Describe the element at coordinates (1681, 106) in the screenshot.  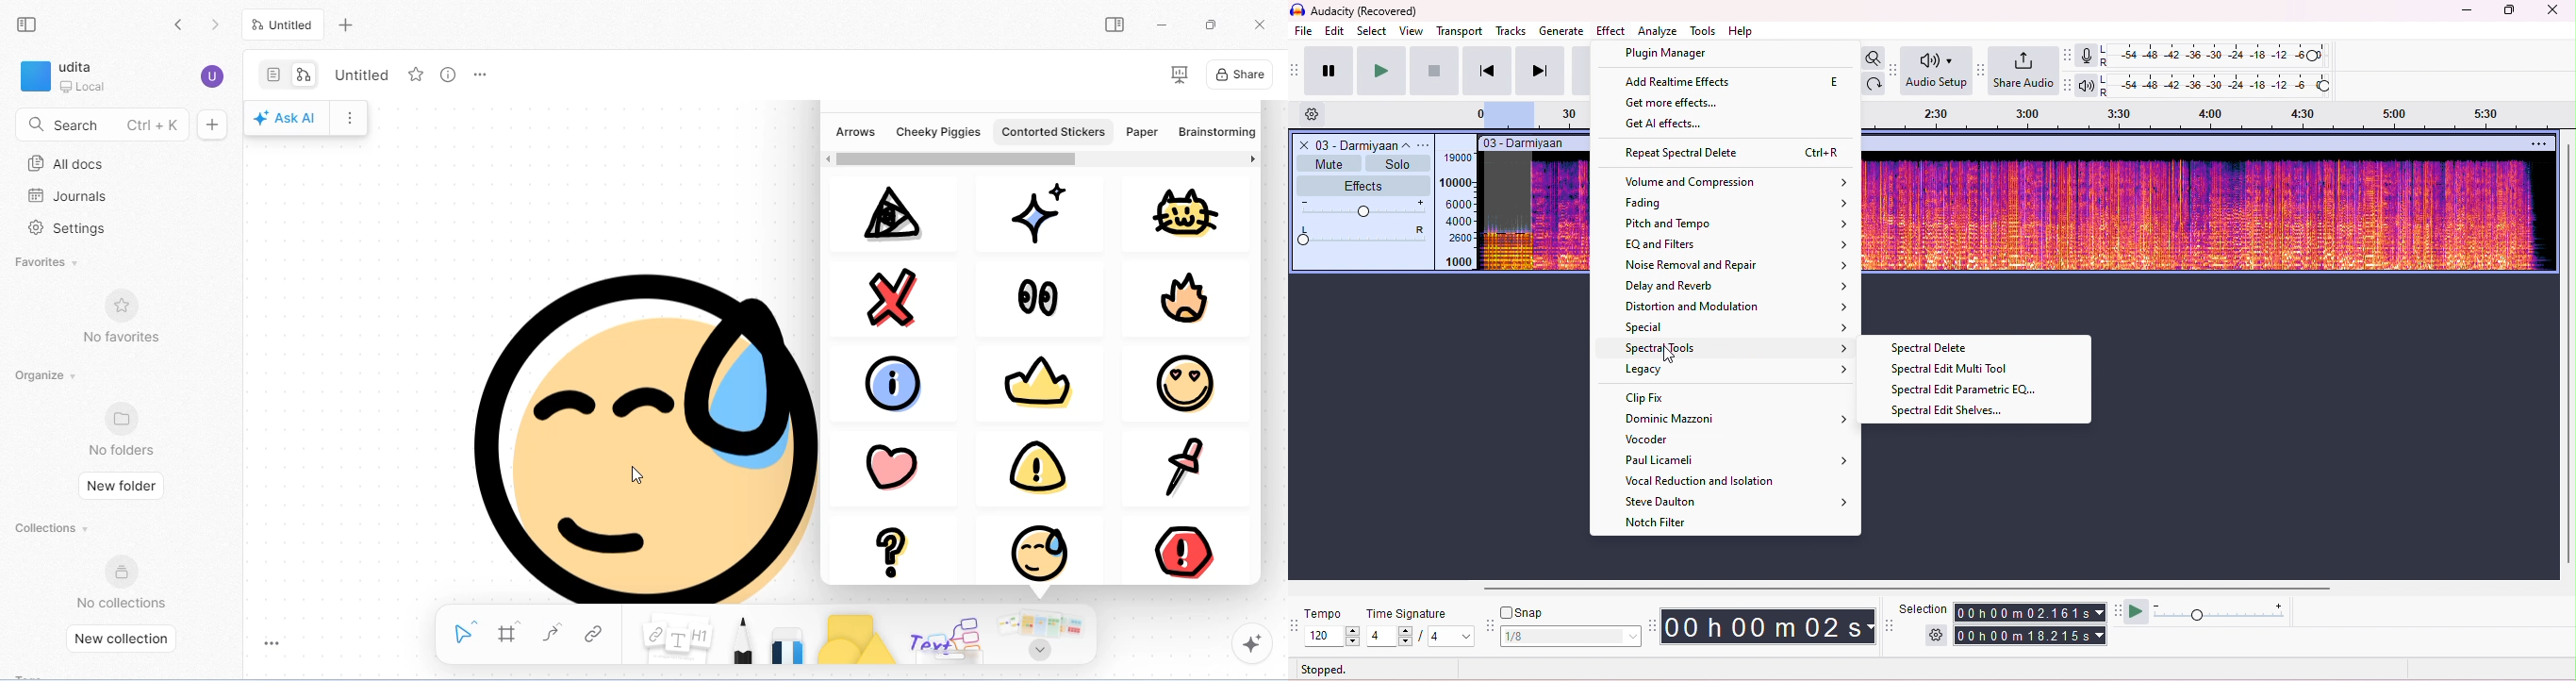
I see `get more effects` at that location.